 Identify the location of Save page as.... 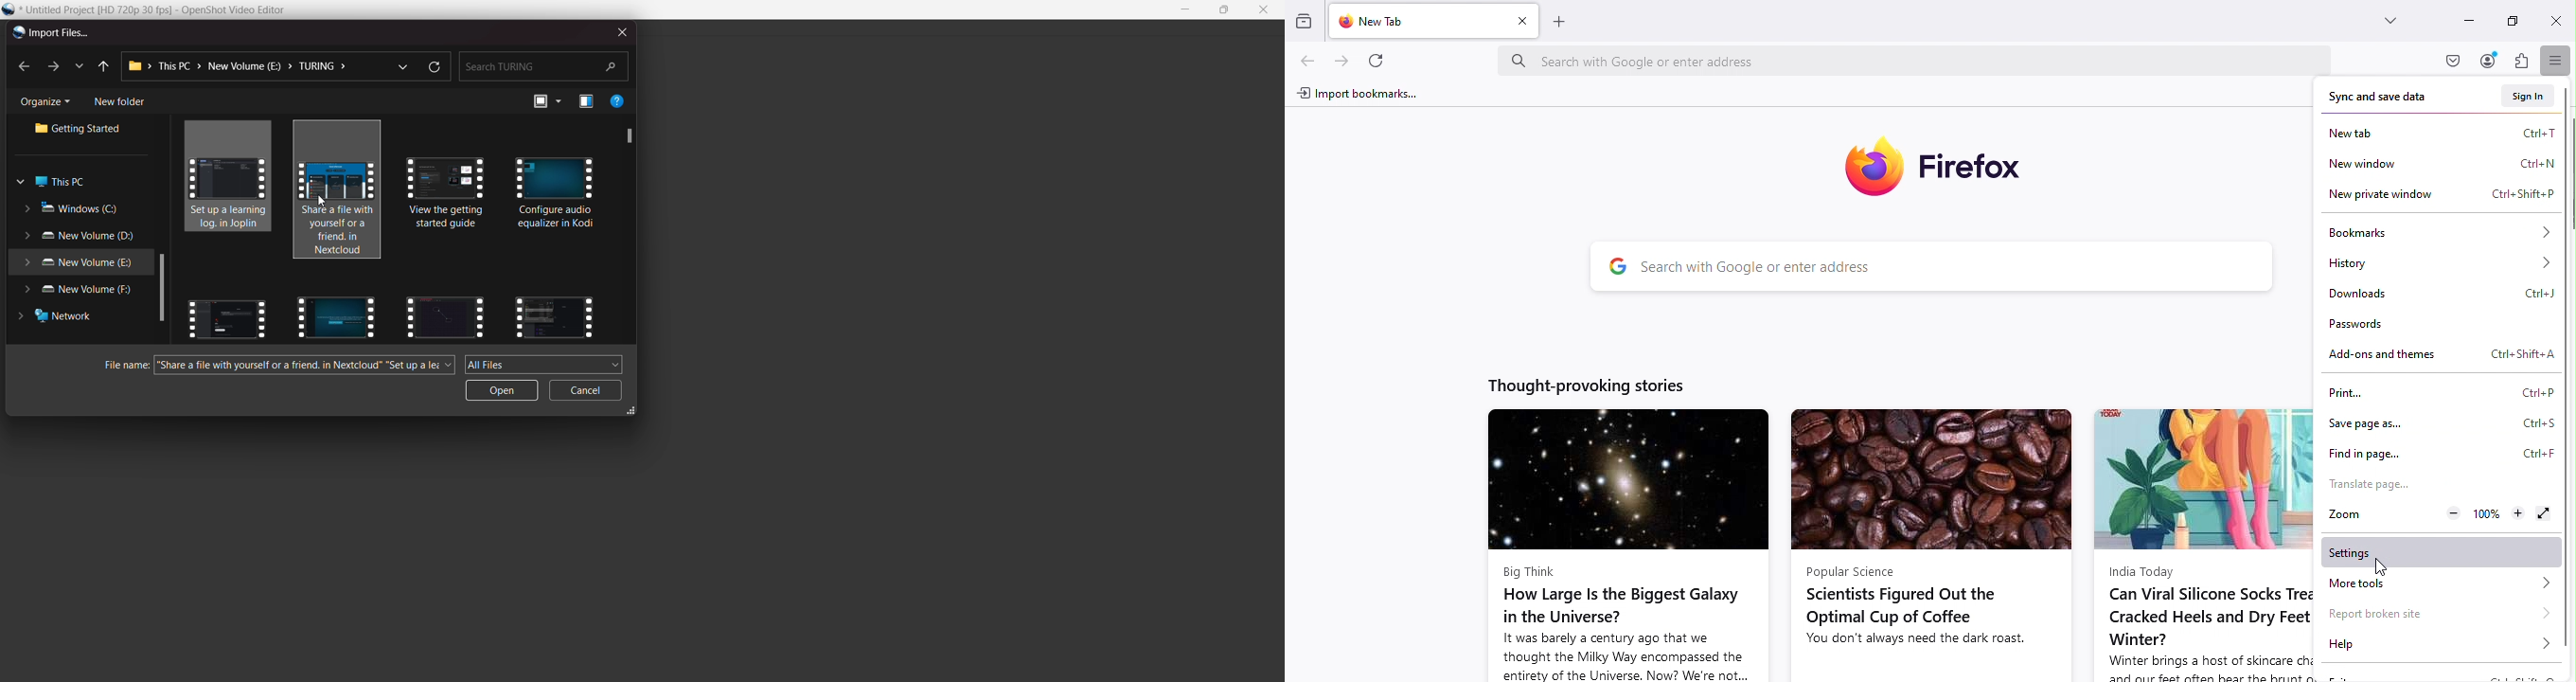
(2438, 423).